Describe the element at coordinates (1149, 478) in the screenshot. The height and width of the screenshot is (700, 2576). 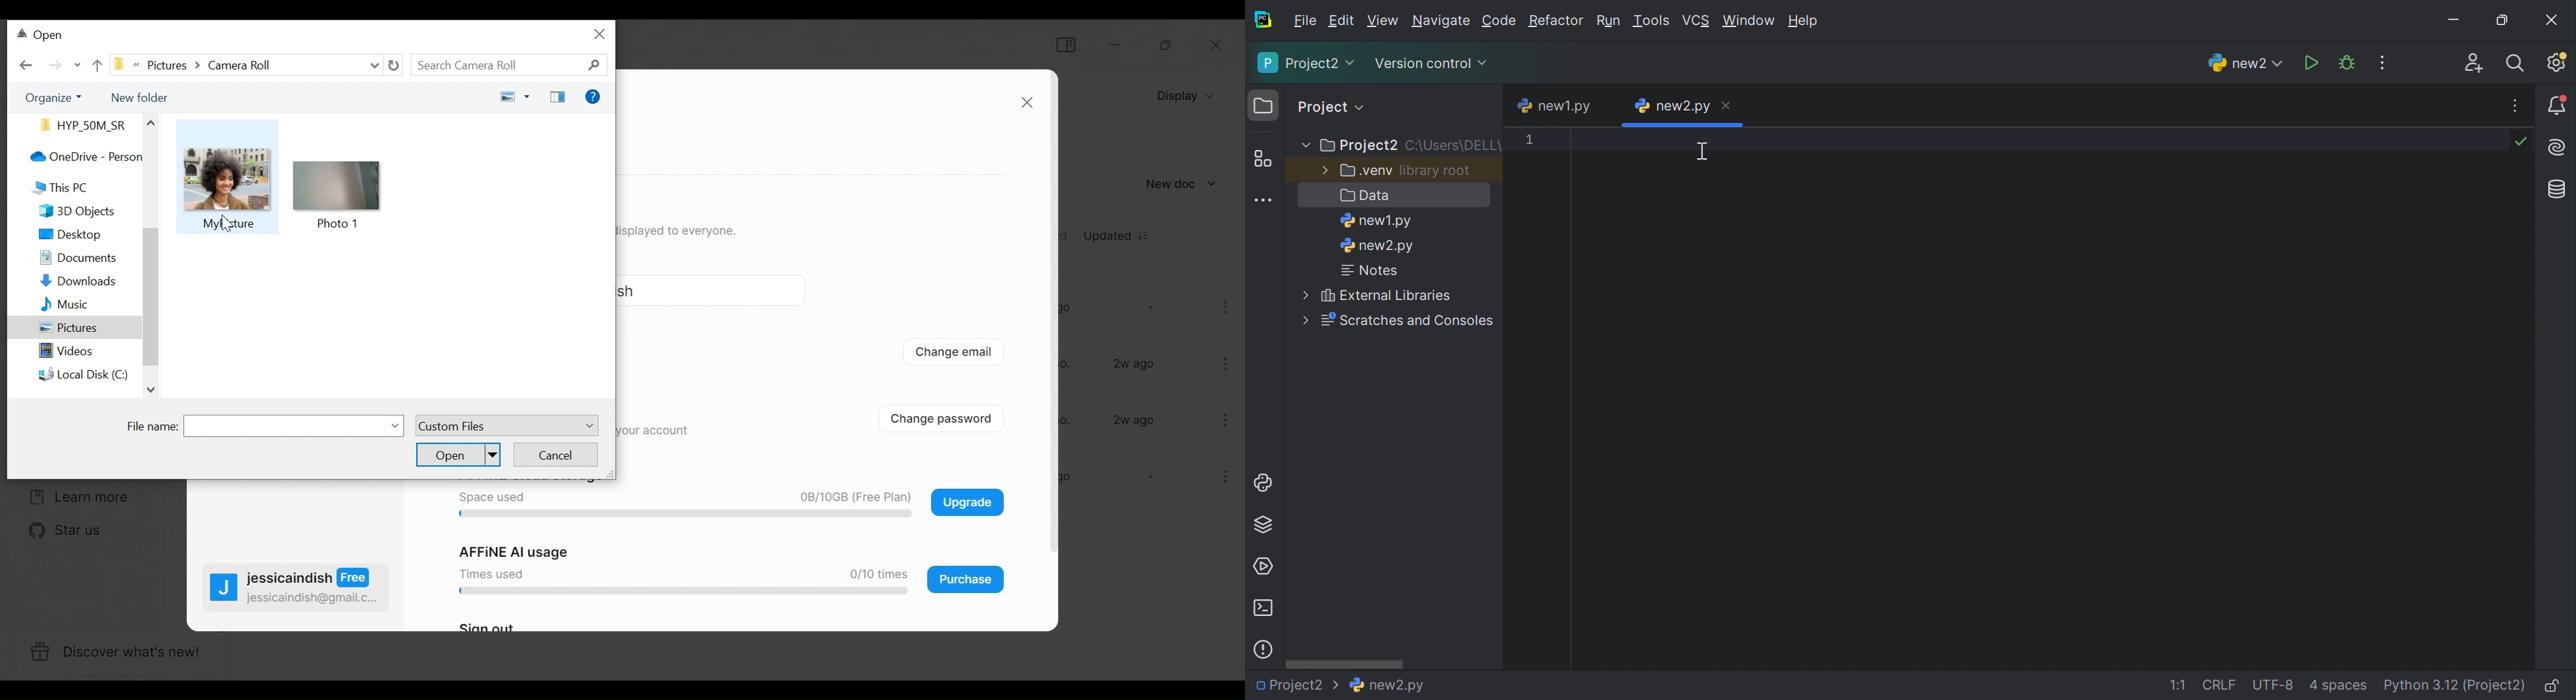
I see `-` at that location.